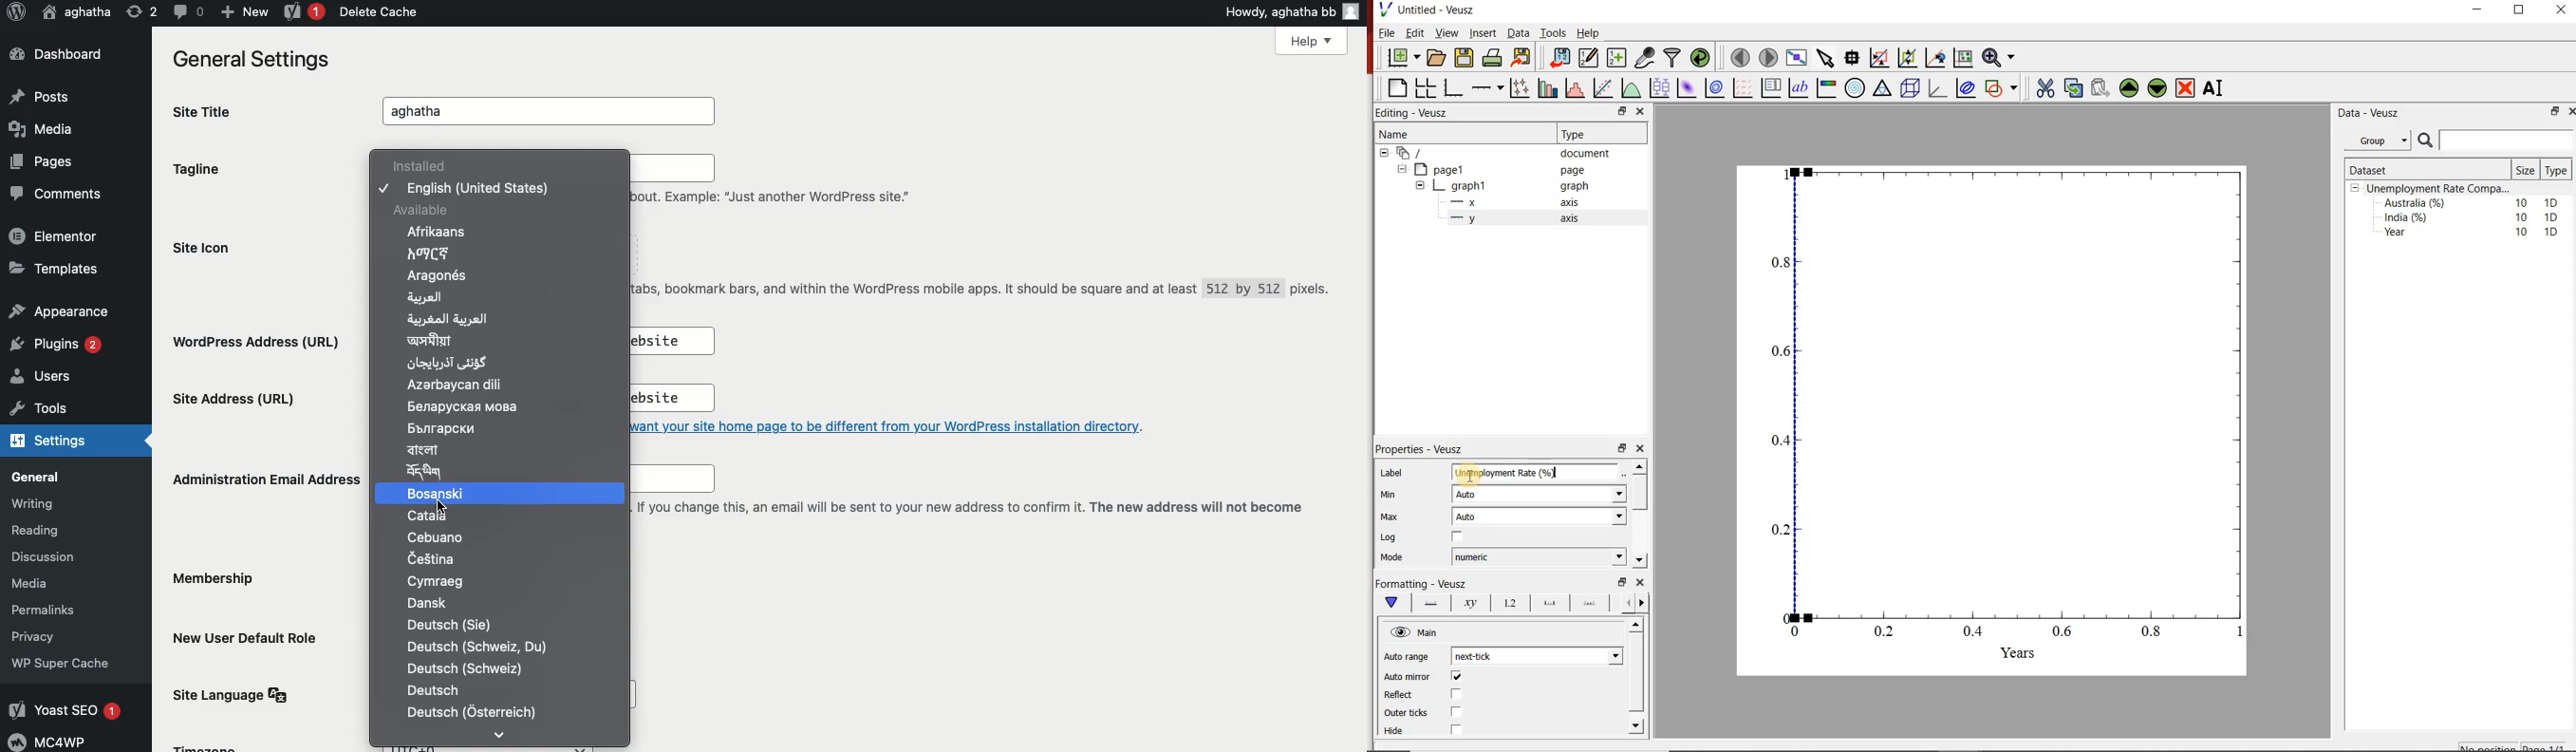 The width and height of the screenshot is (2576, 756). What do you see at coordinates (1554, 32) in the screenshot?
I see `Tools` at bounding box center [1554, 32].